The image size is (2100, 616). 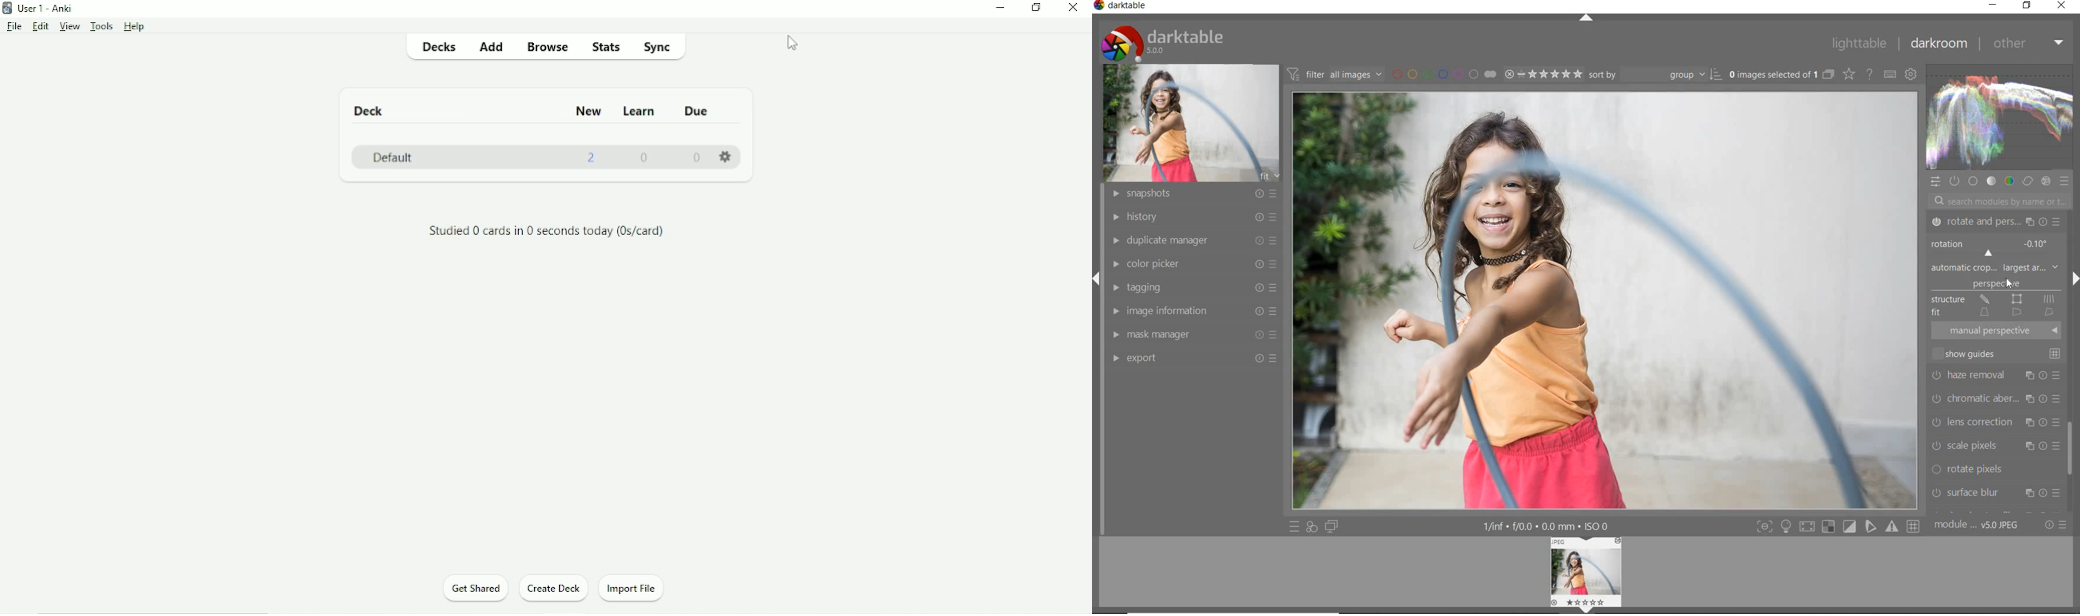 I want to click on 2, so click(x=592, y=157).